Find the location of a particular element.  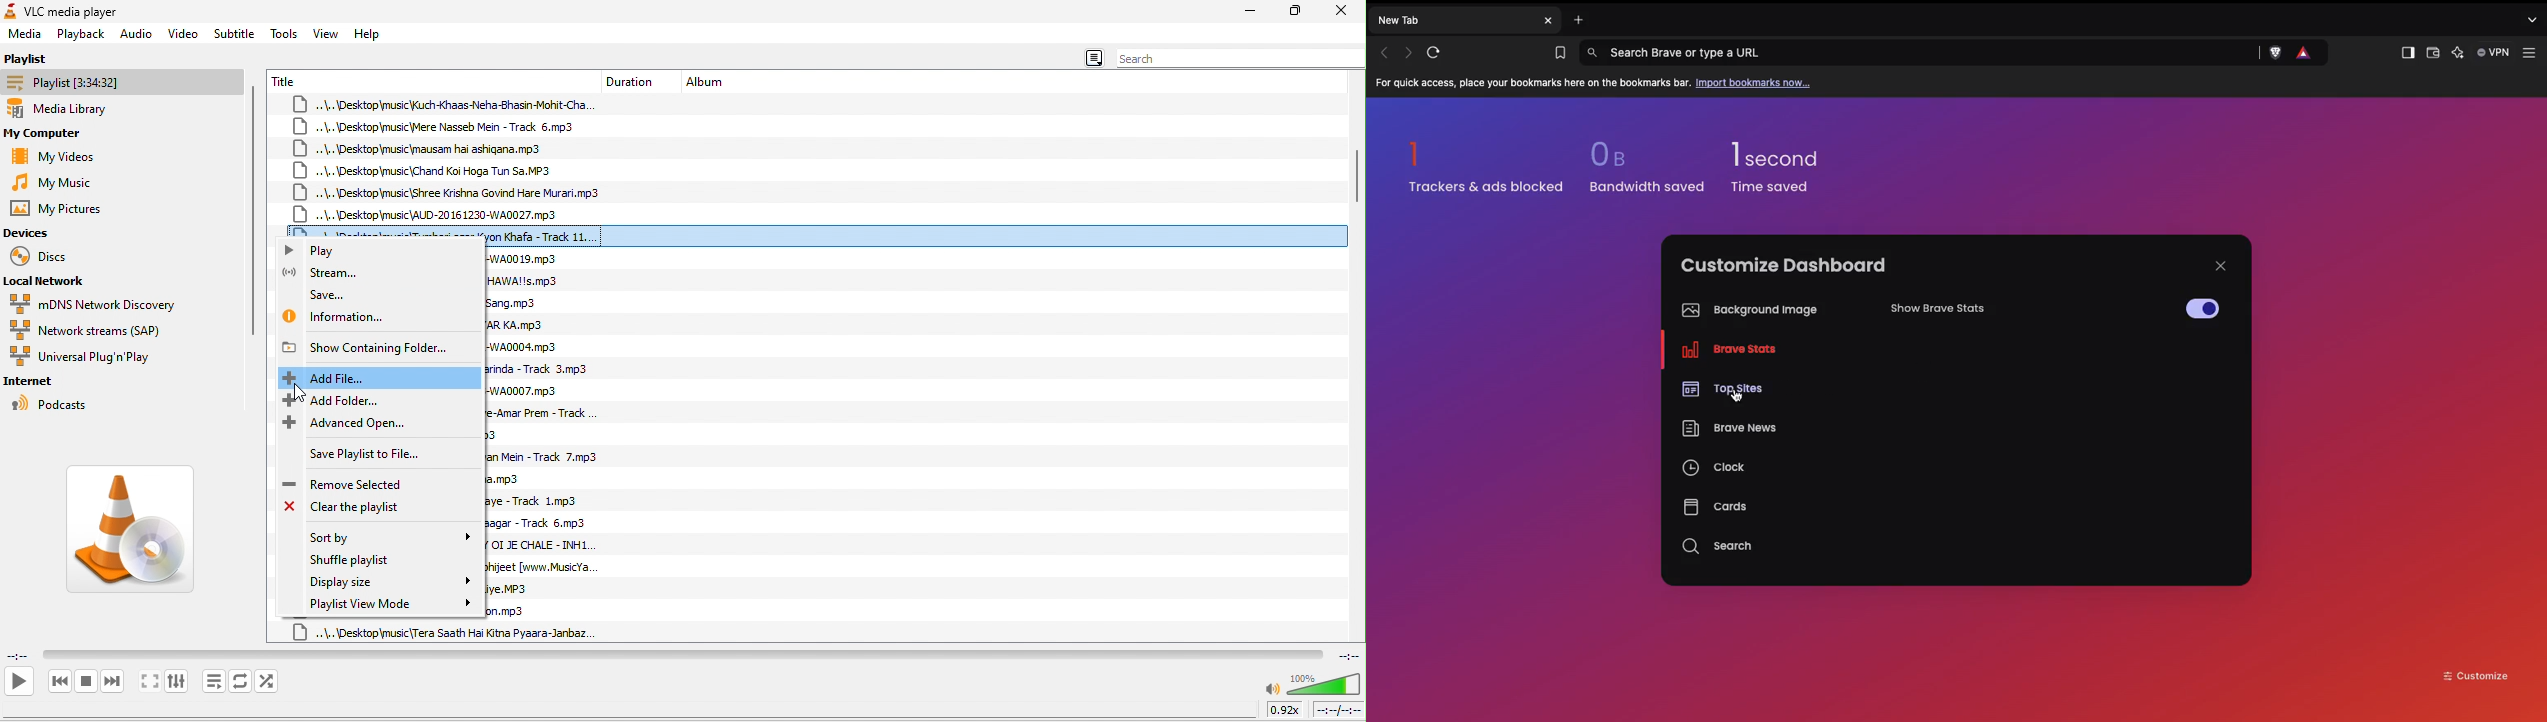

volume is located at coordinates (1324, 684).